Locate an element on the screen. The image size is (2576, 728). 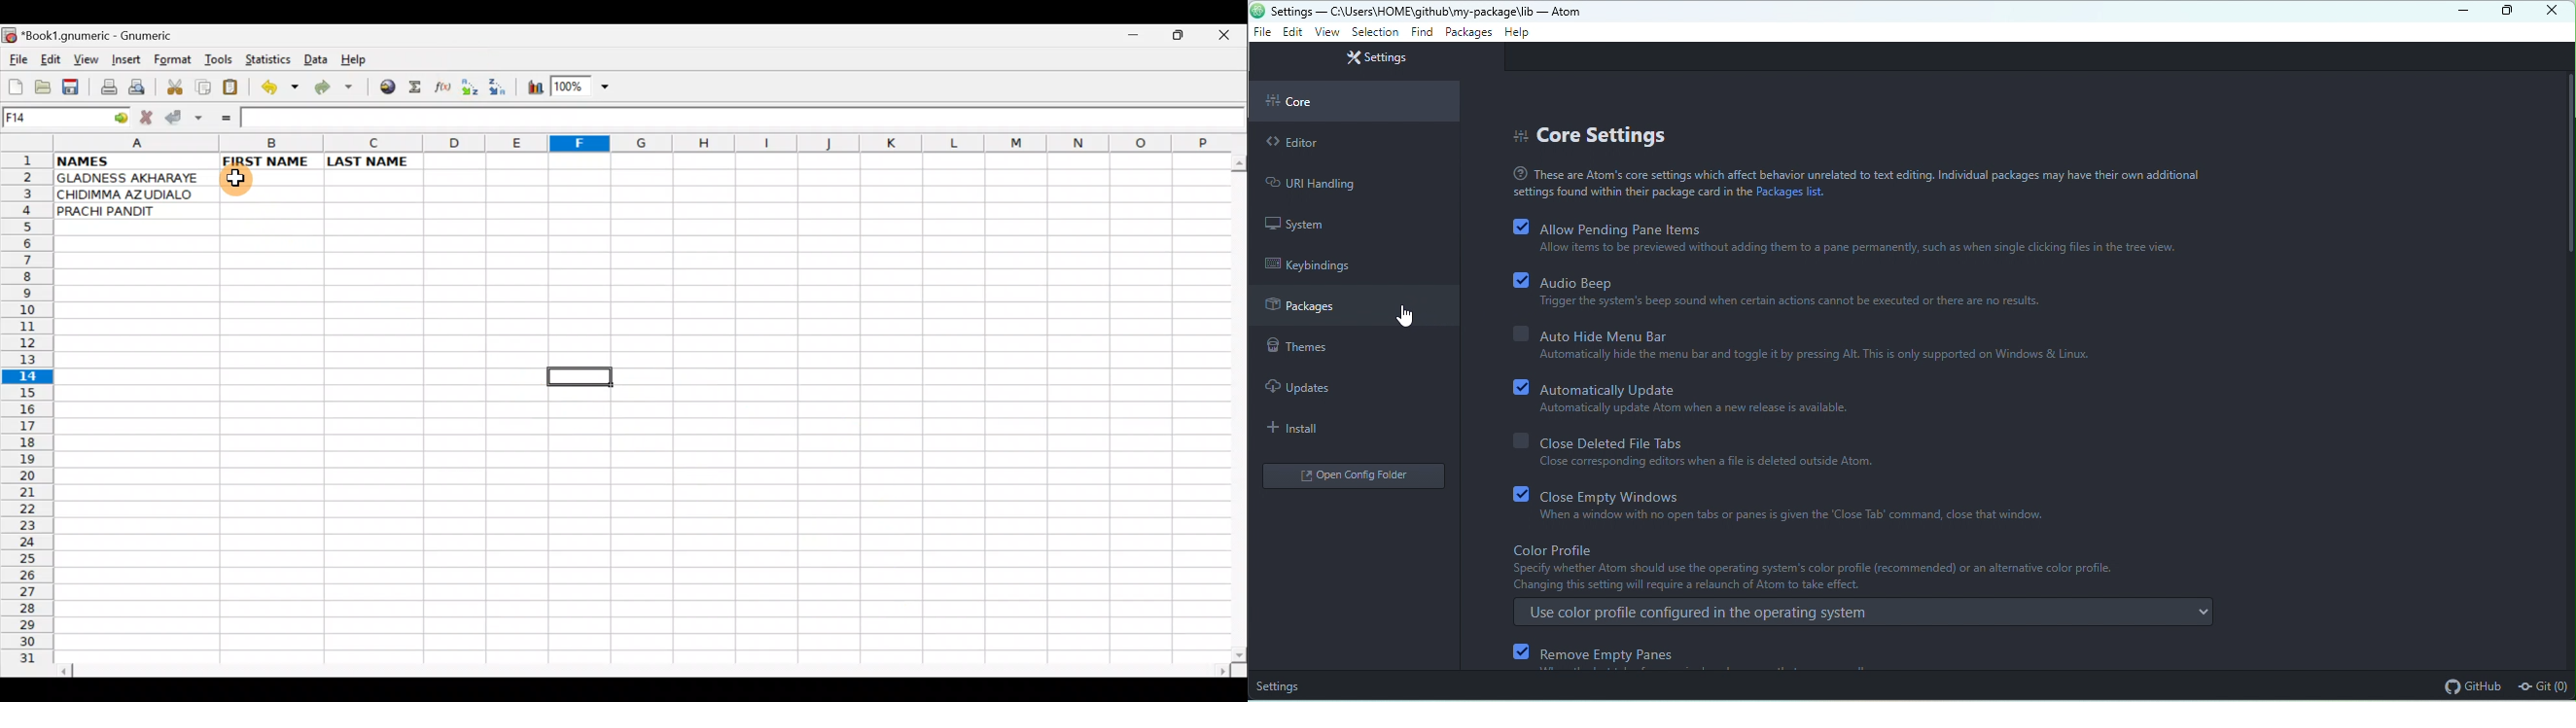
go to is located at coordinates (120, 116).